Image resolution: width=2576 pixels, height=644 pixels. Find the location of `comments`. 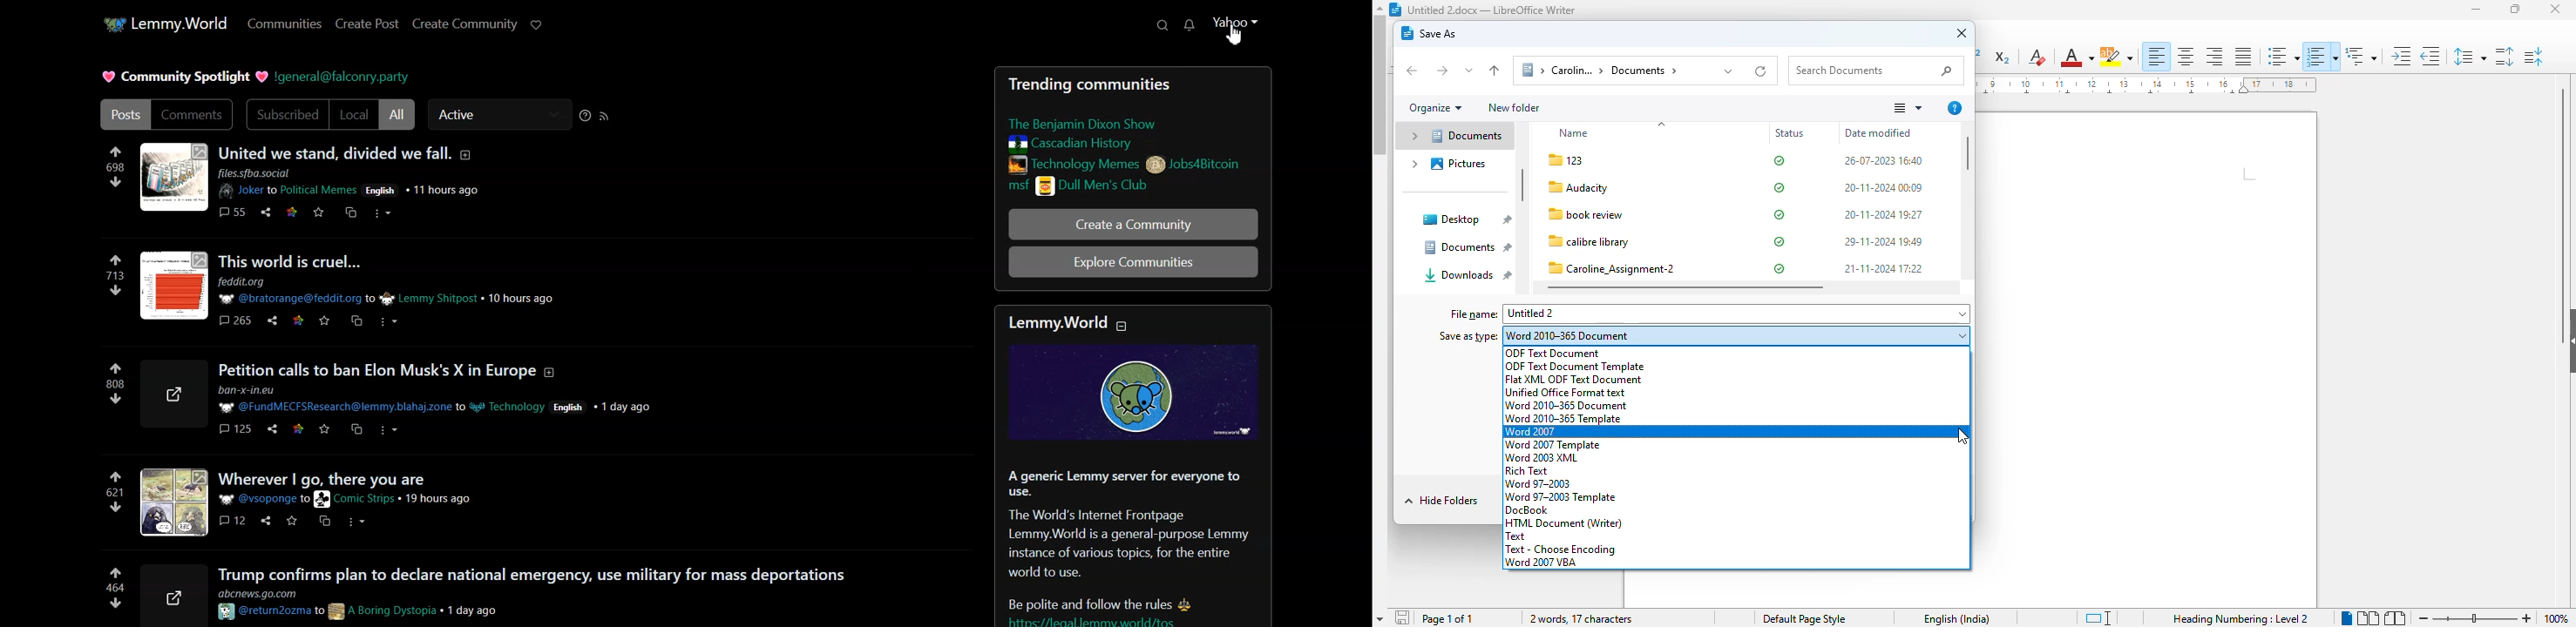

comments is located at coordinates (232, 524).